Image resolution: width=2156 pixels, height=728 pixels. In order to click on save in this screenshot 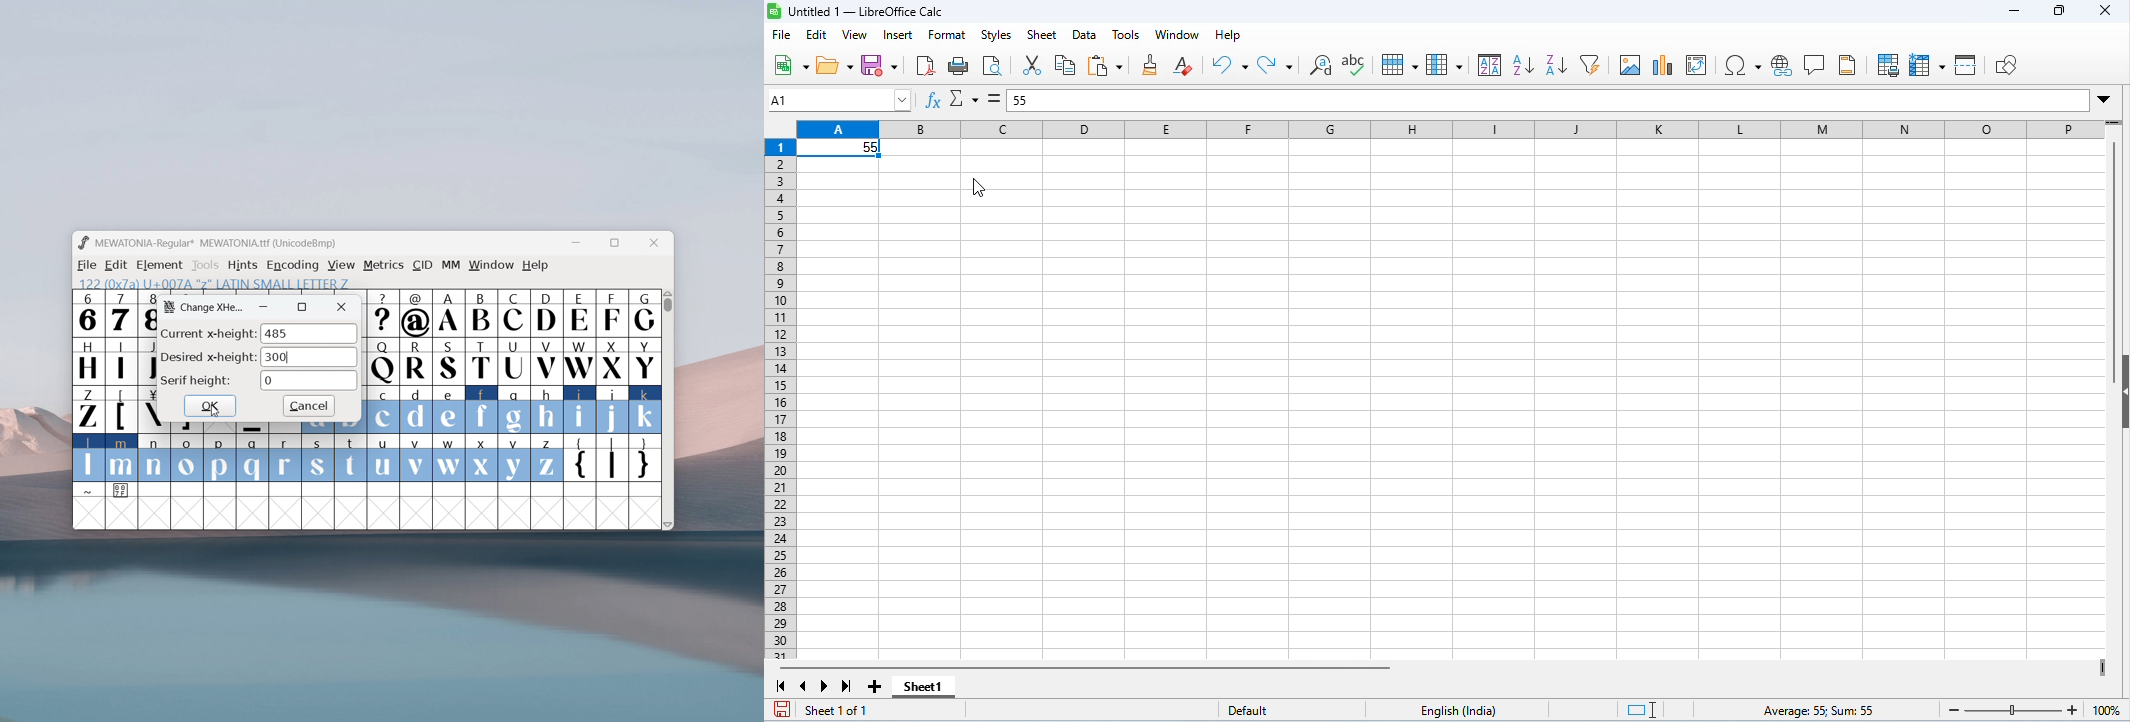, I will do `click(880, 66)`.